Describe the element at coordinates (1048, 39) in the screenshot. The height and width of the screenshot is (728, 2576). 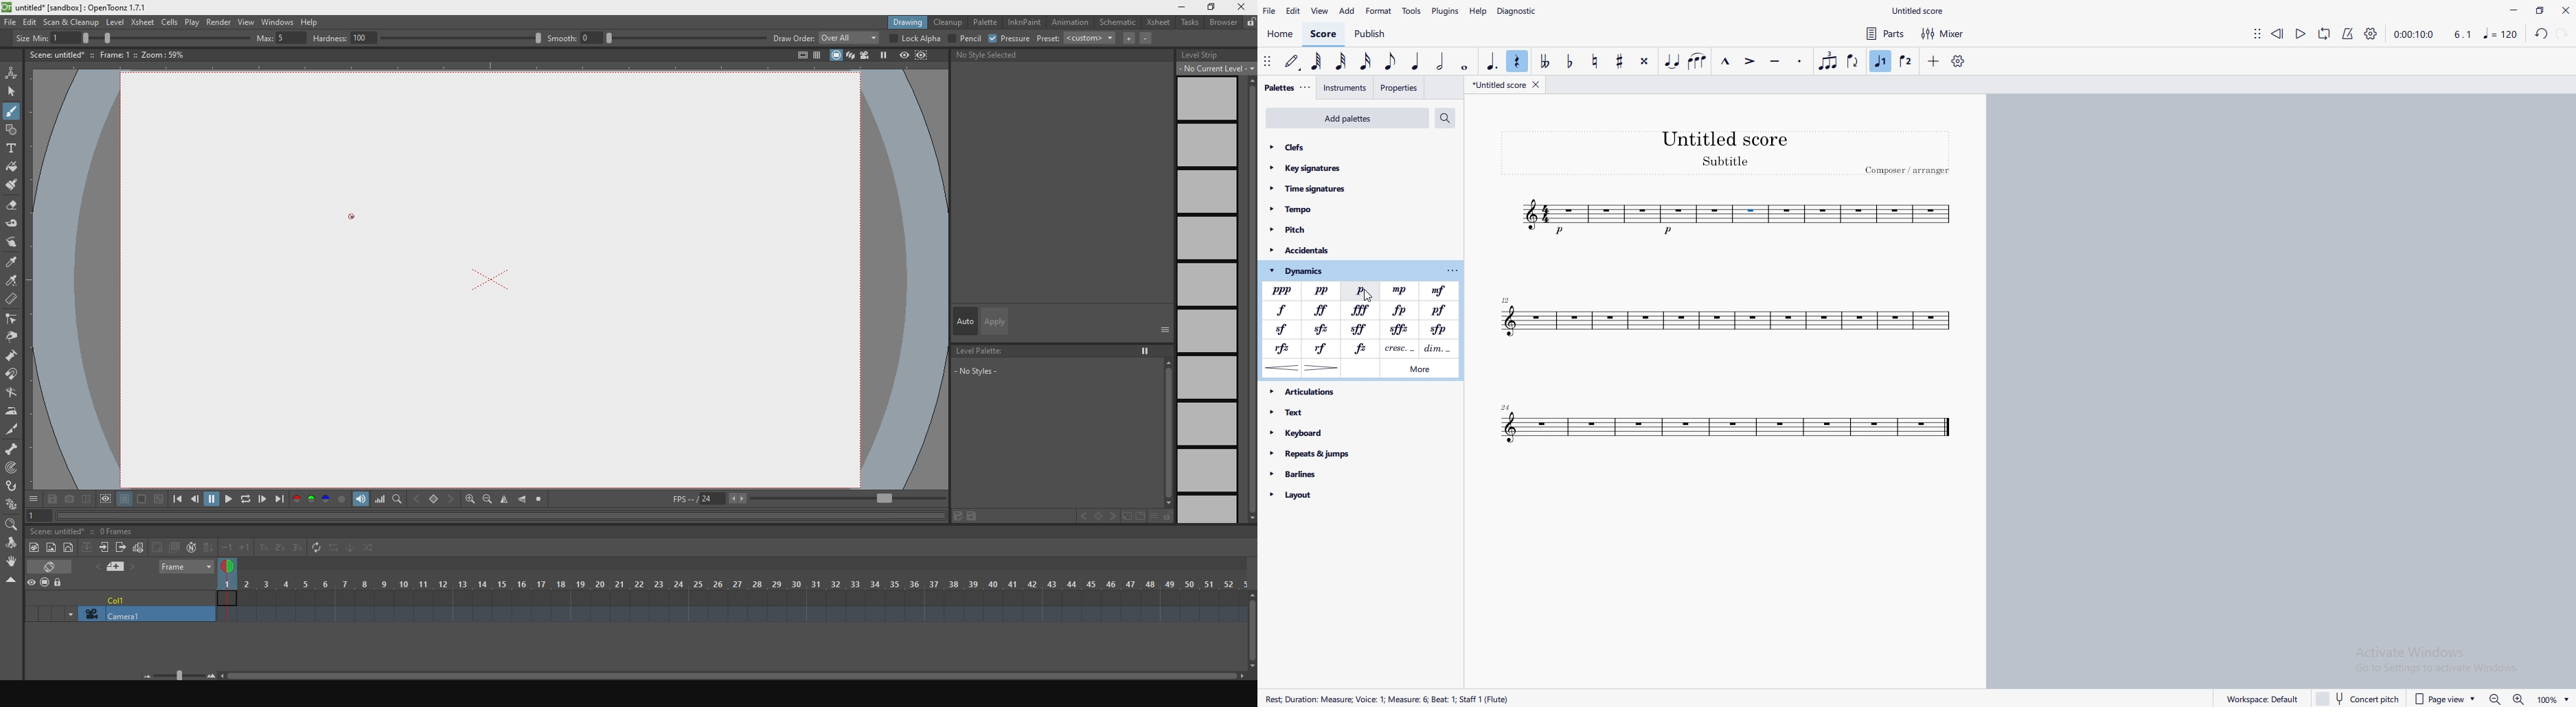
I see `preset` at that location.